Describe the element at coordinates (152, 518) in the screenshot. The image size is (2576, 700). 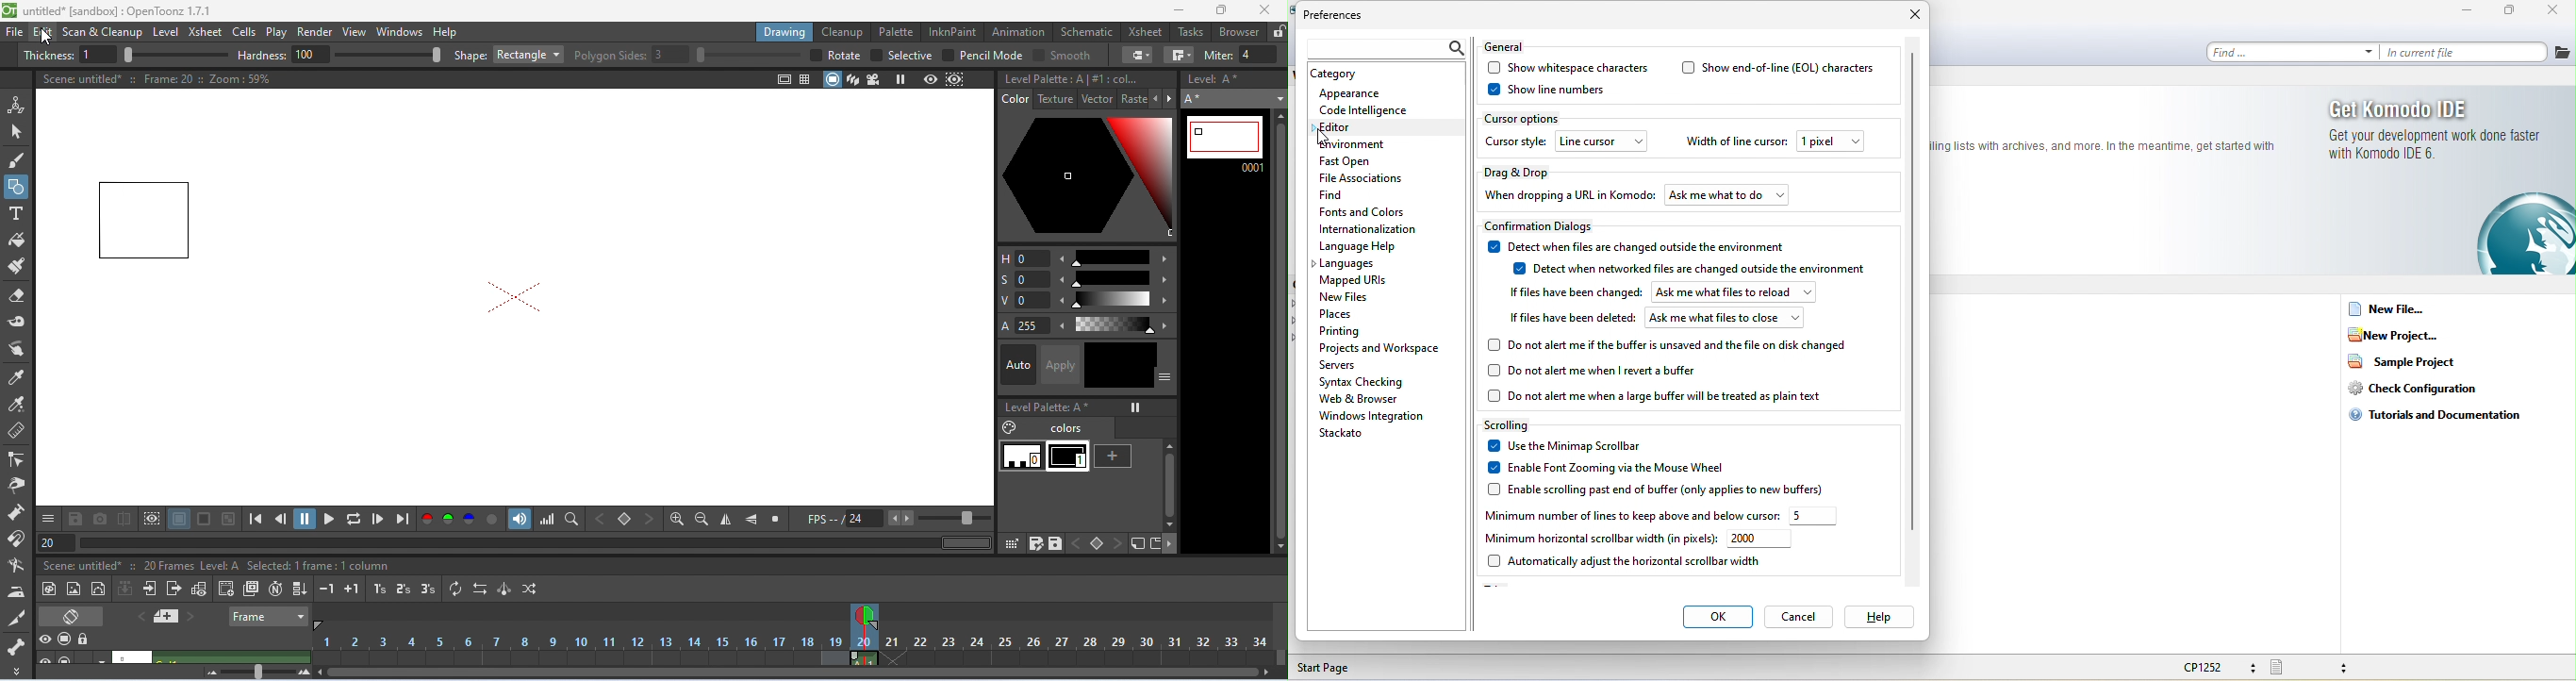
I see `define sub camera` at that location.